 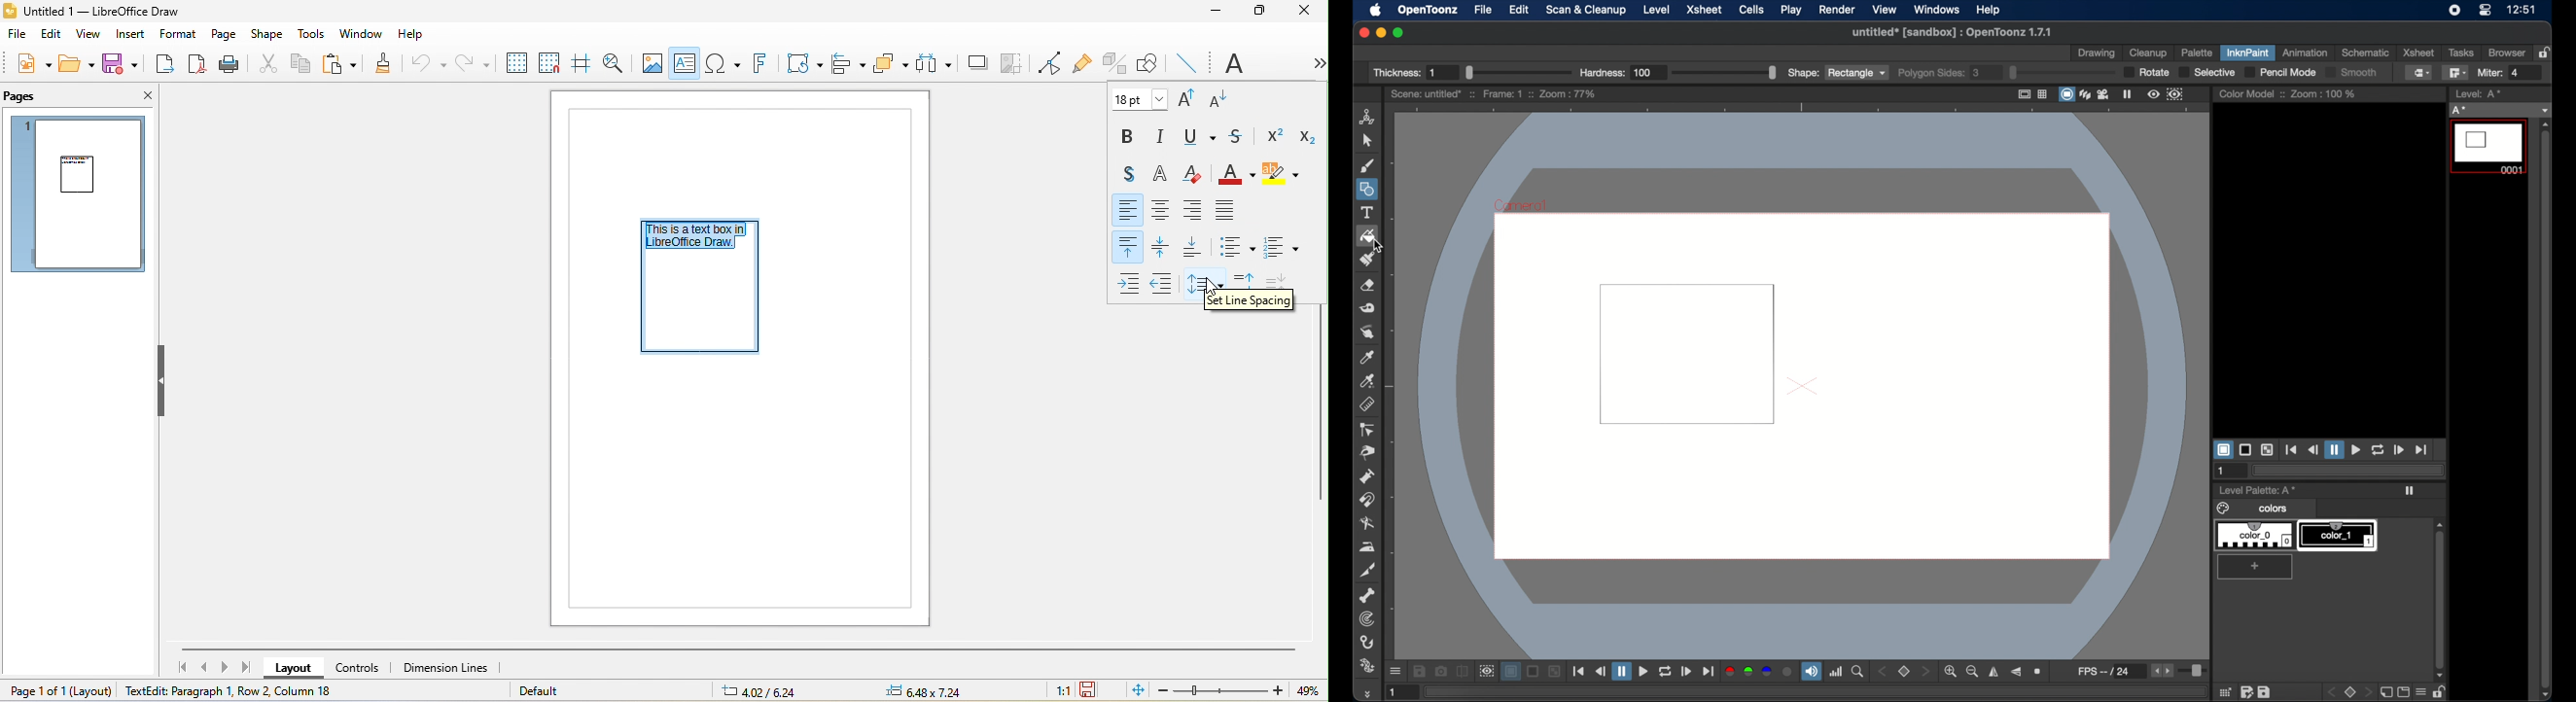 What do you see at coordinates (1367, 596) in the screenshot?
I see `skeleton tool` at bounding box center [1367, 596].